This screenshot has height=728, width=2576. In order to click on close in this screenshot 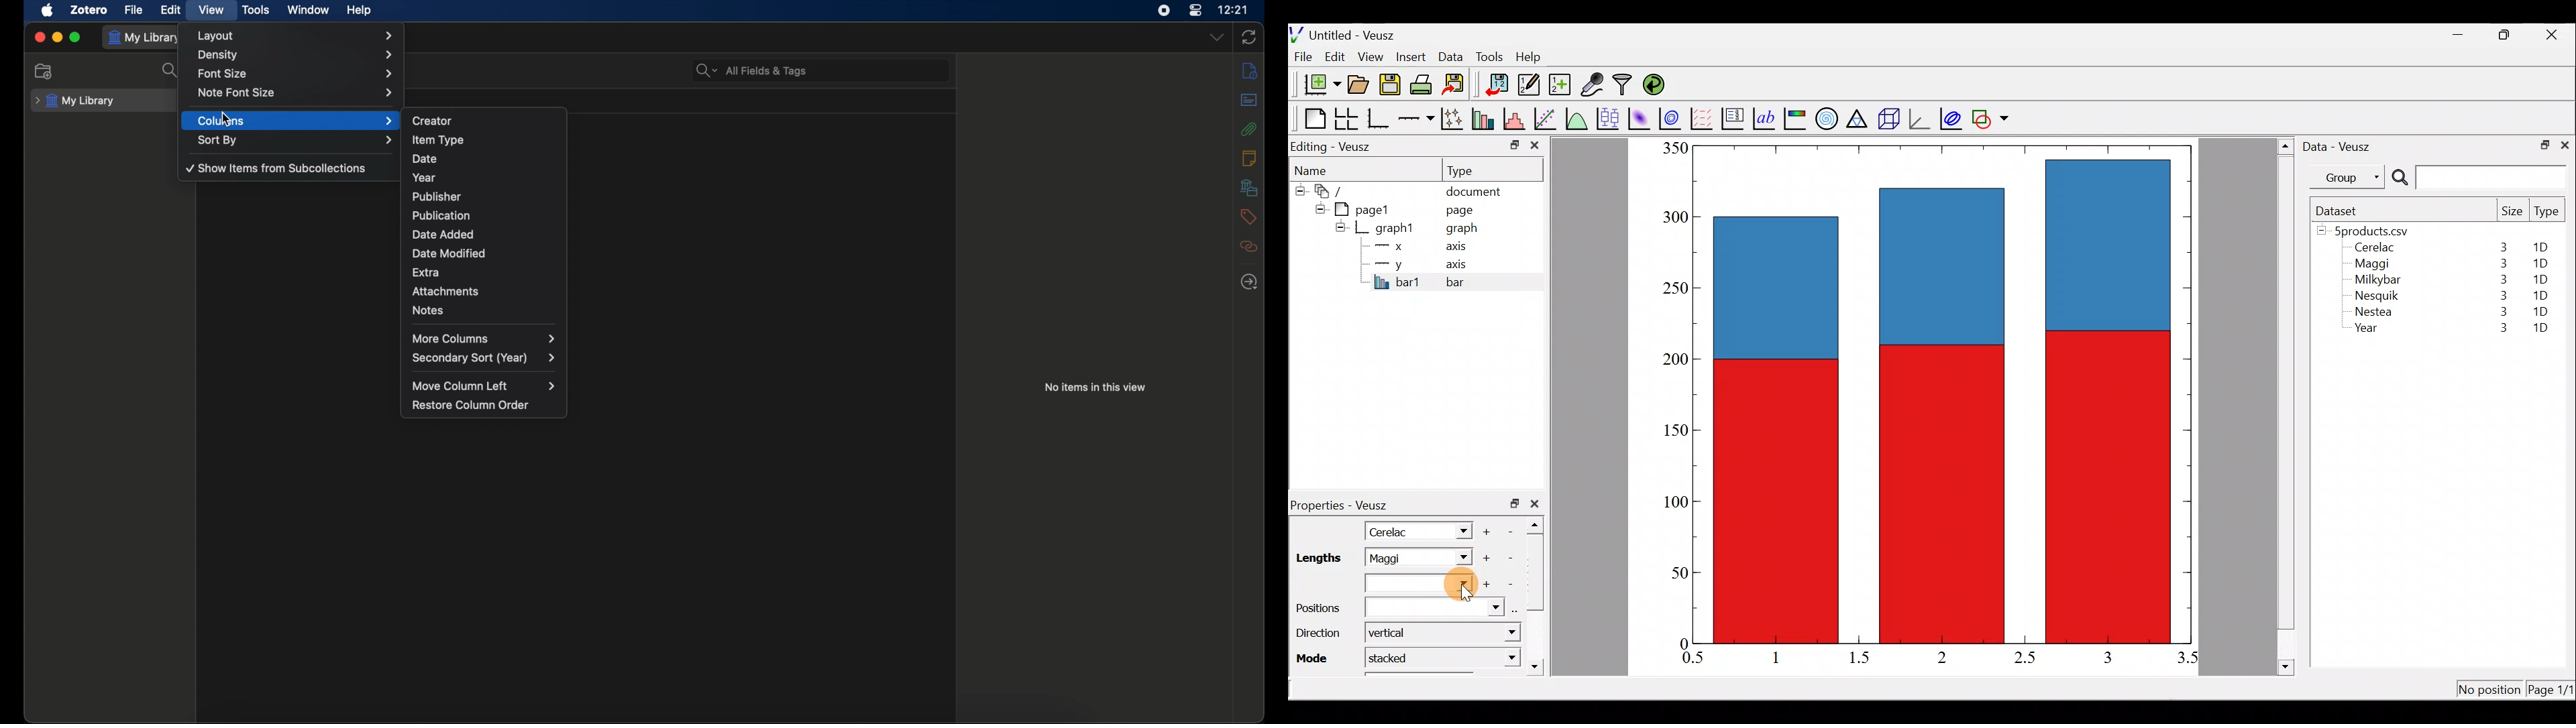, I will do `click(1535, 148)`.